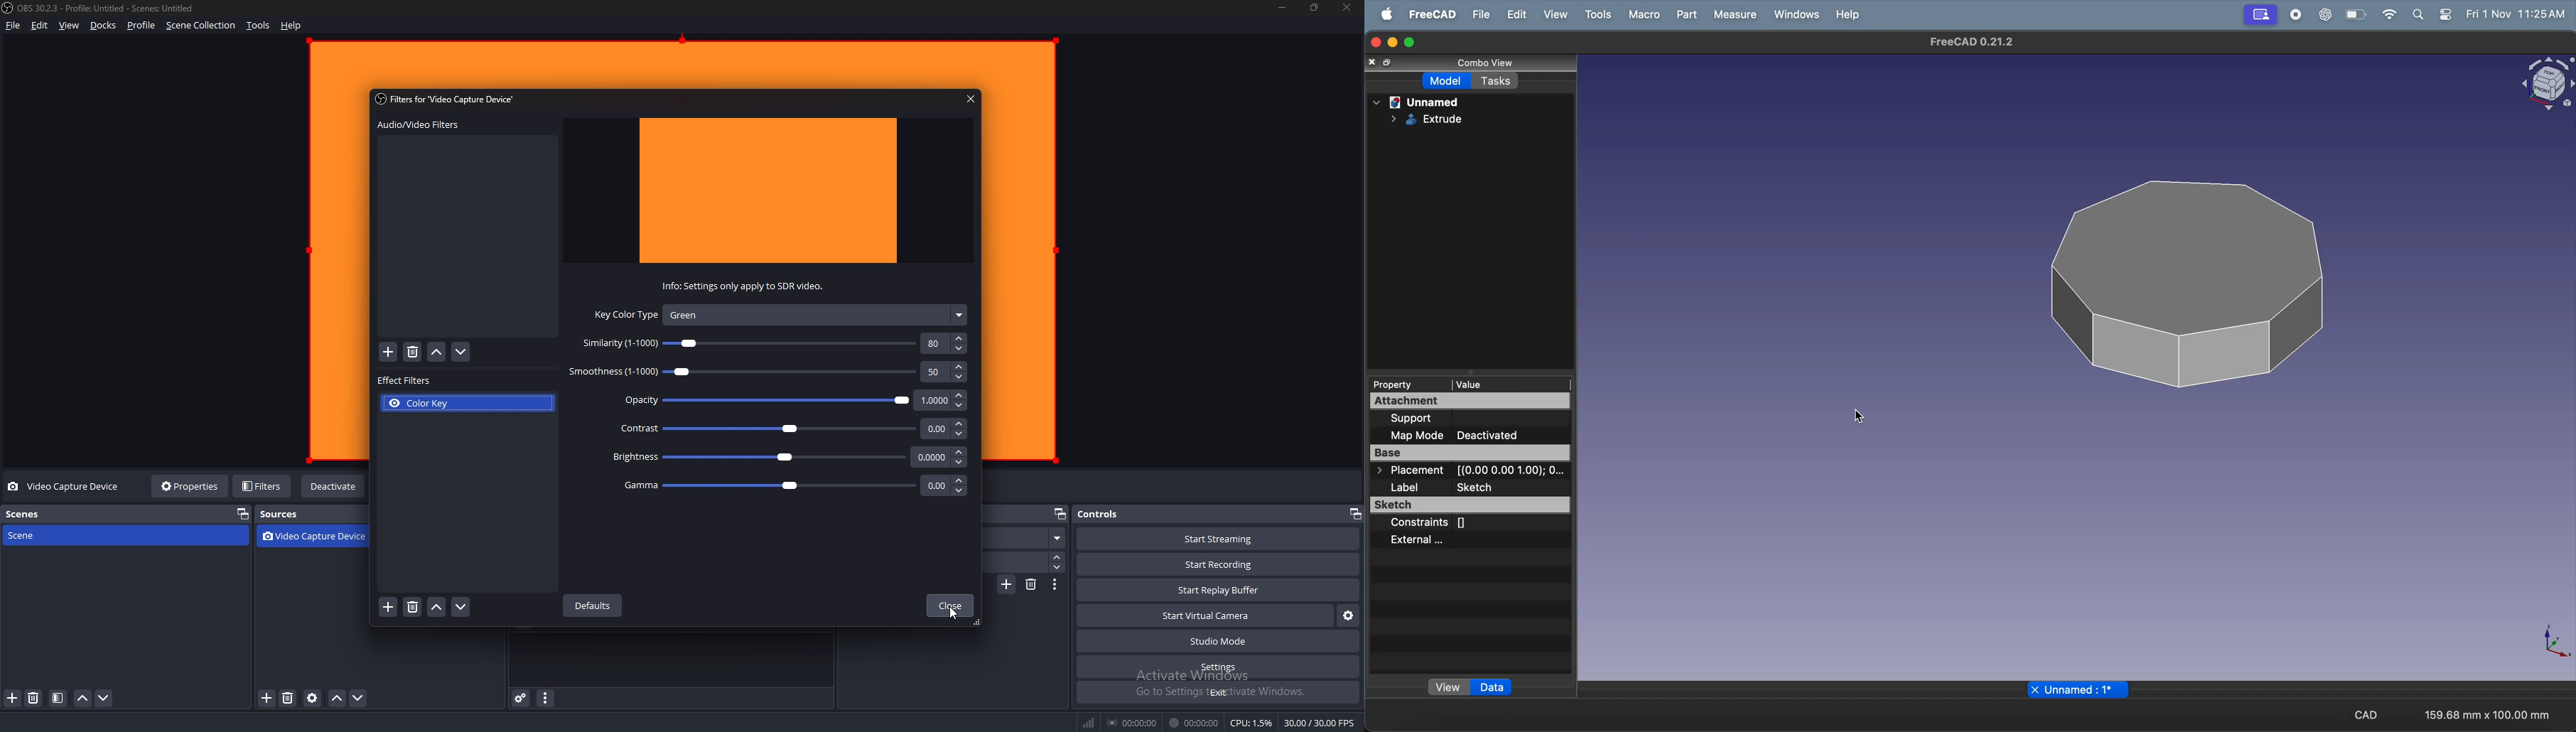 This screenshot has height=756, width=2576. Describe the element at coordinates (291, 515) in the screenshot. I see `sources` at that location.